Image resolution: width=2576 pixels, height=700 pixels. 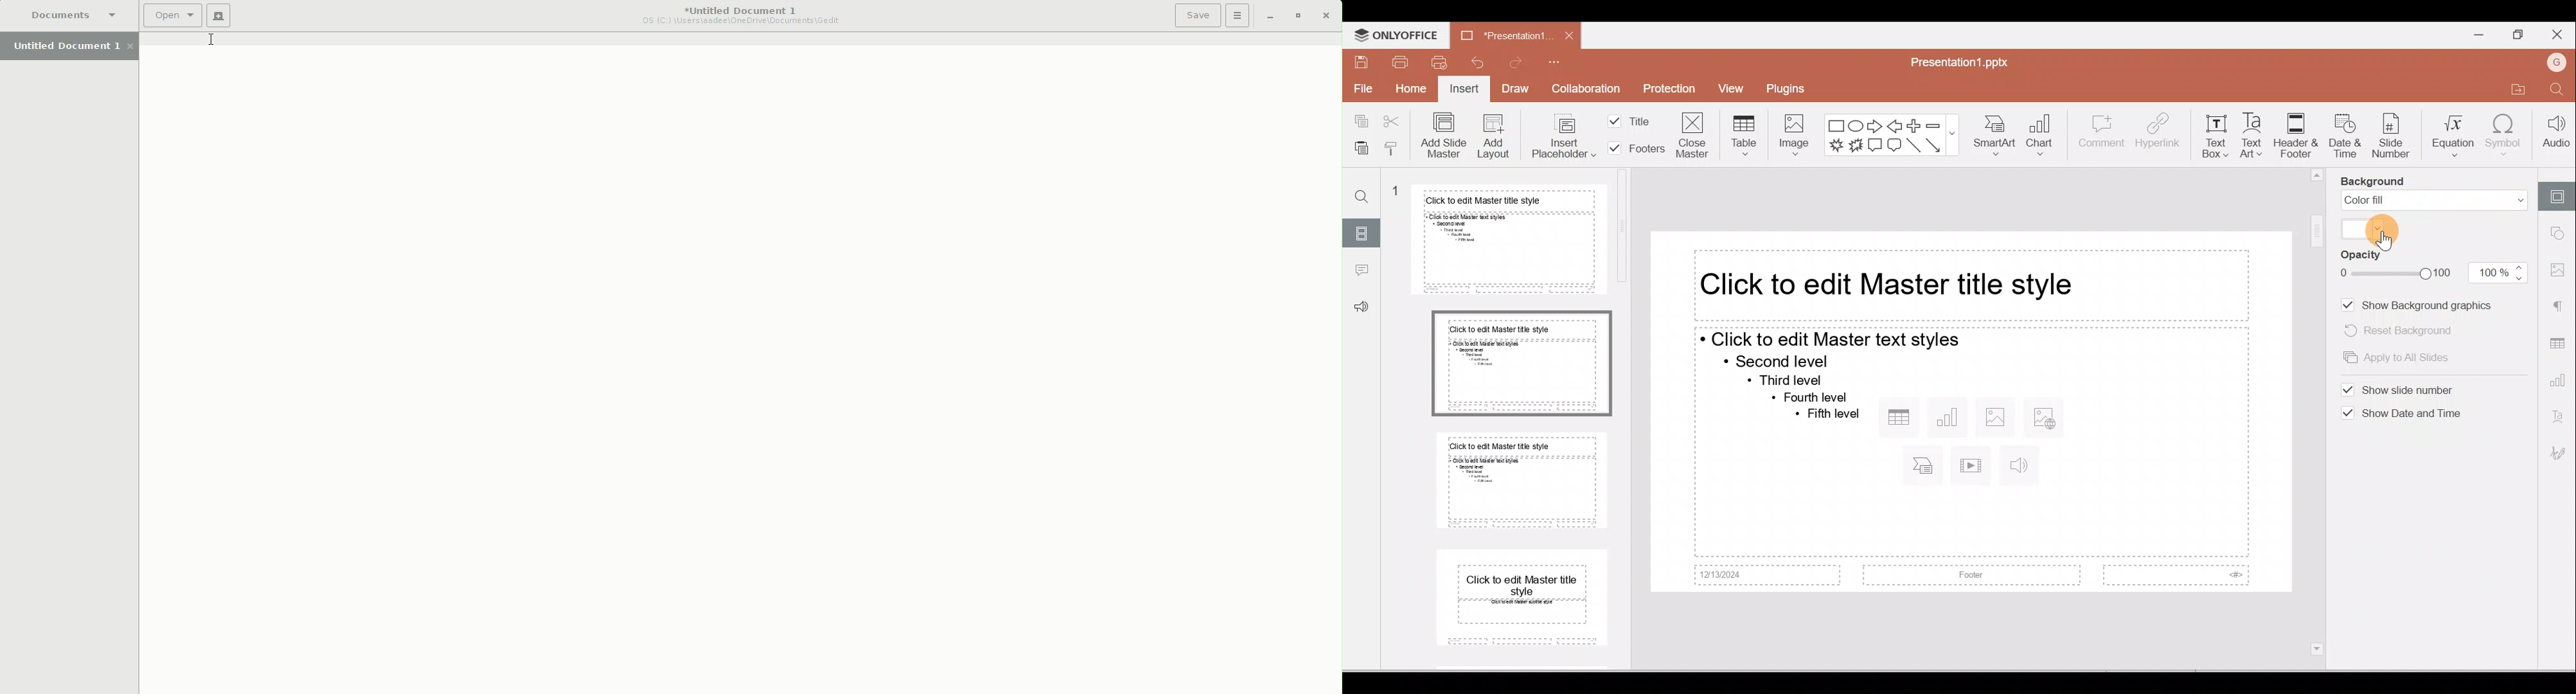 I want to click on Right arrow, so click(x=1876, y=125).